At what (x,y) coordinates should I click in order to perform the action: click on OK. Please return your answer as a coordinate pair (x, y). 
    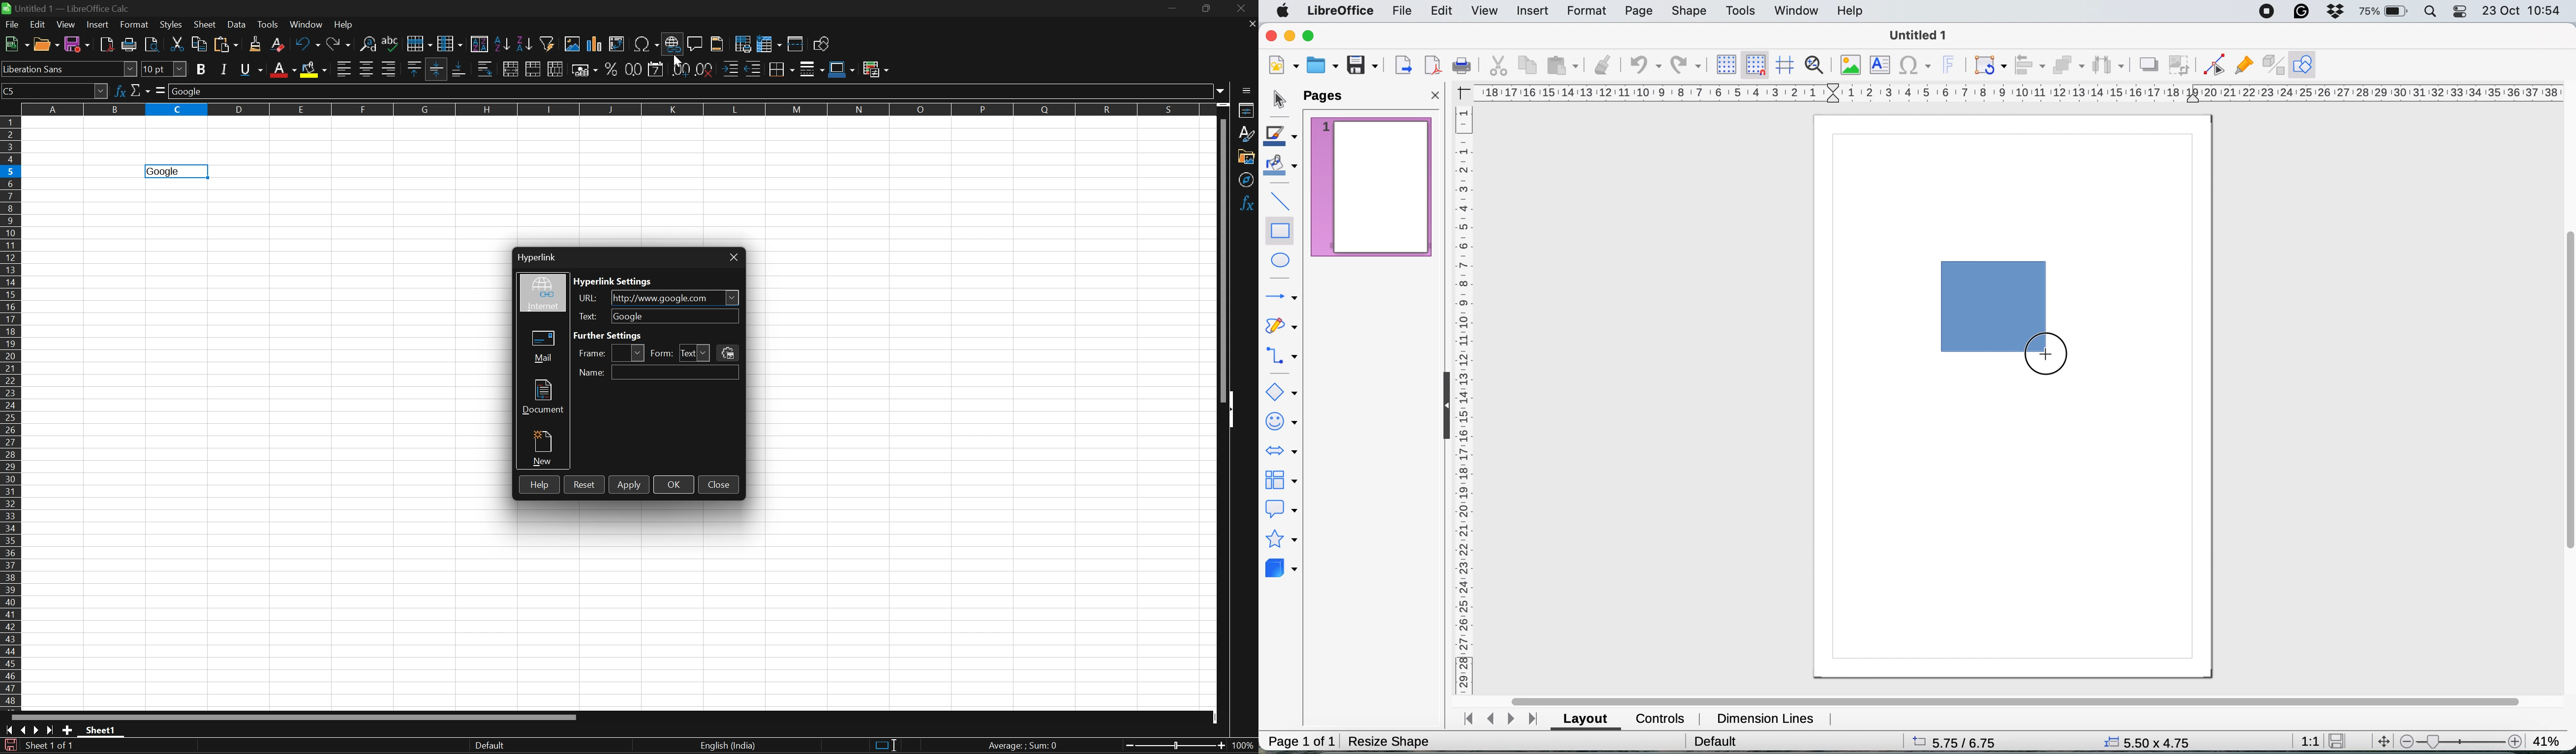
    Looking at the image, I should click on (673, 485).